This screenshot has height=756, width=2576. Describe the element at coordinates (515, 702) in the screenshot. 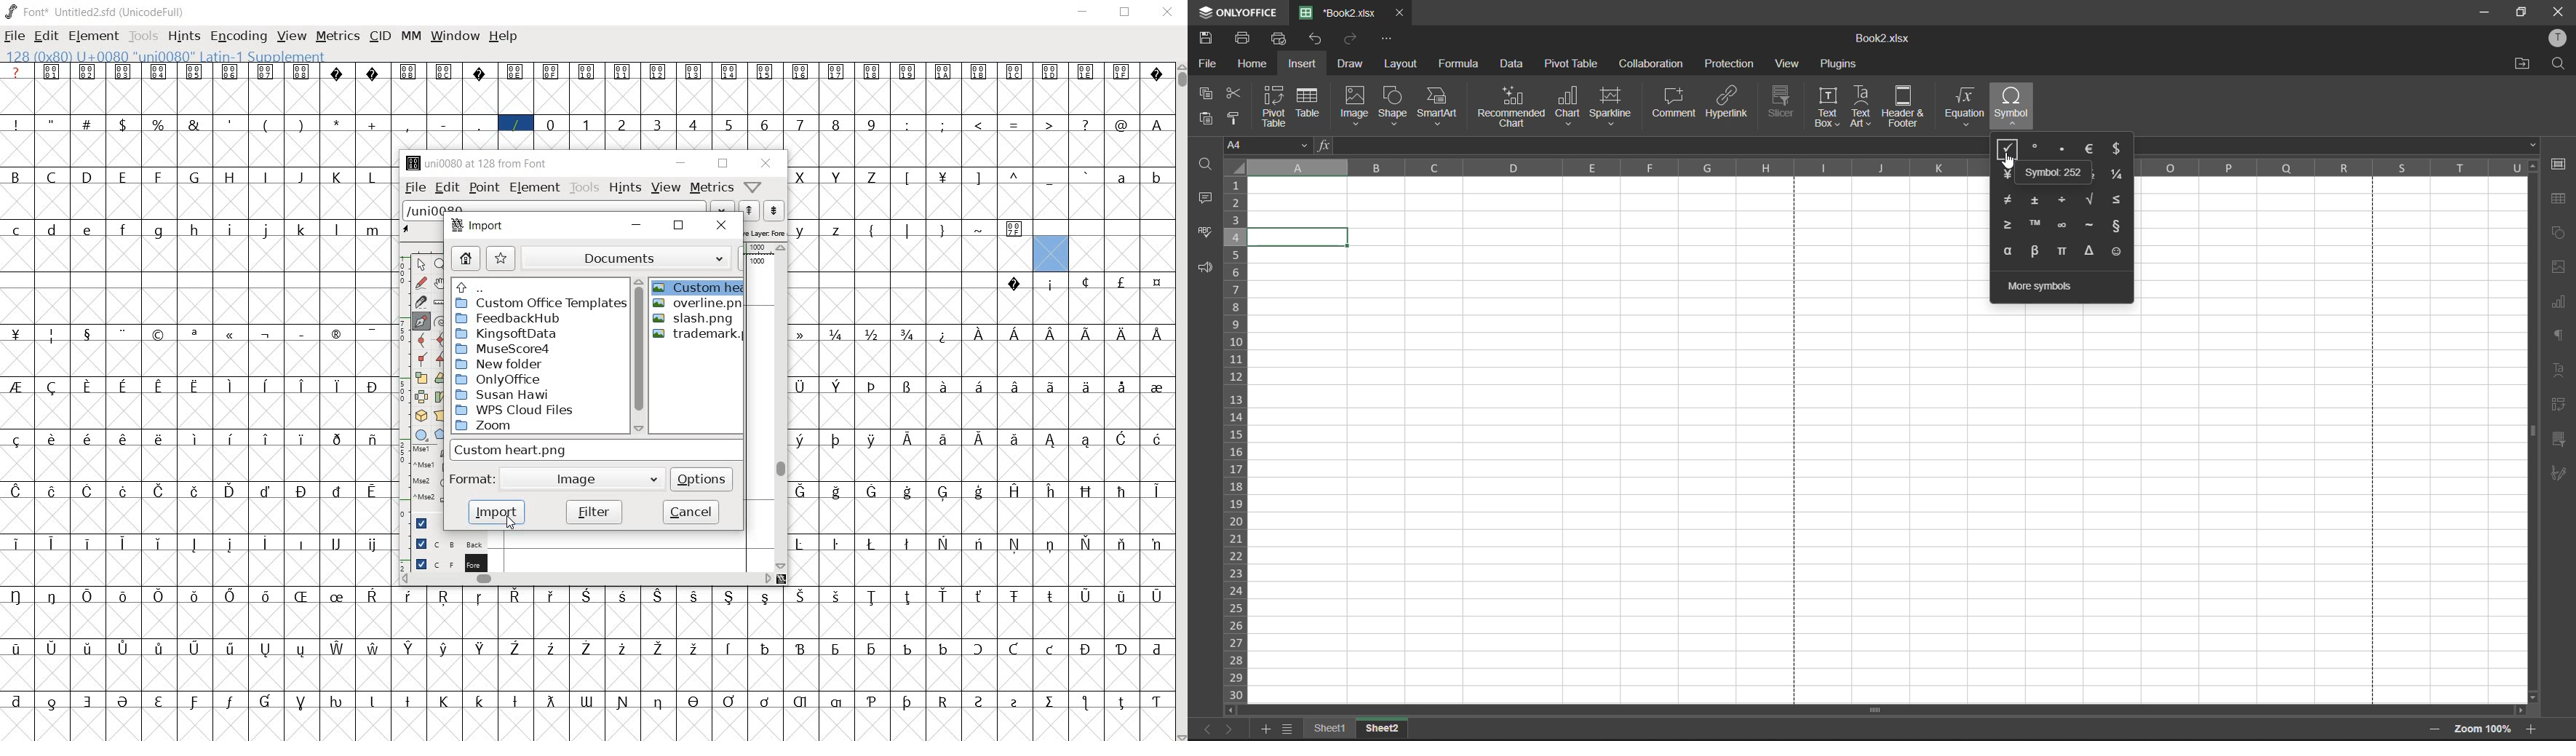

I see `glyph` at that location.